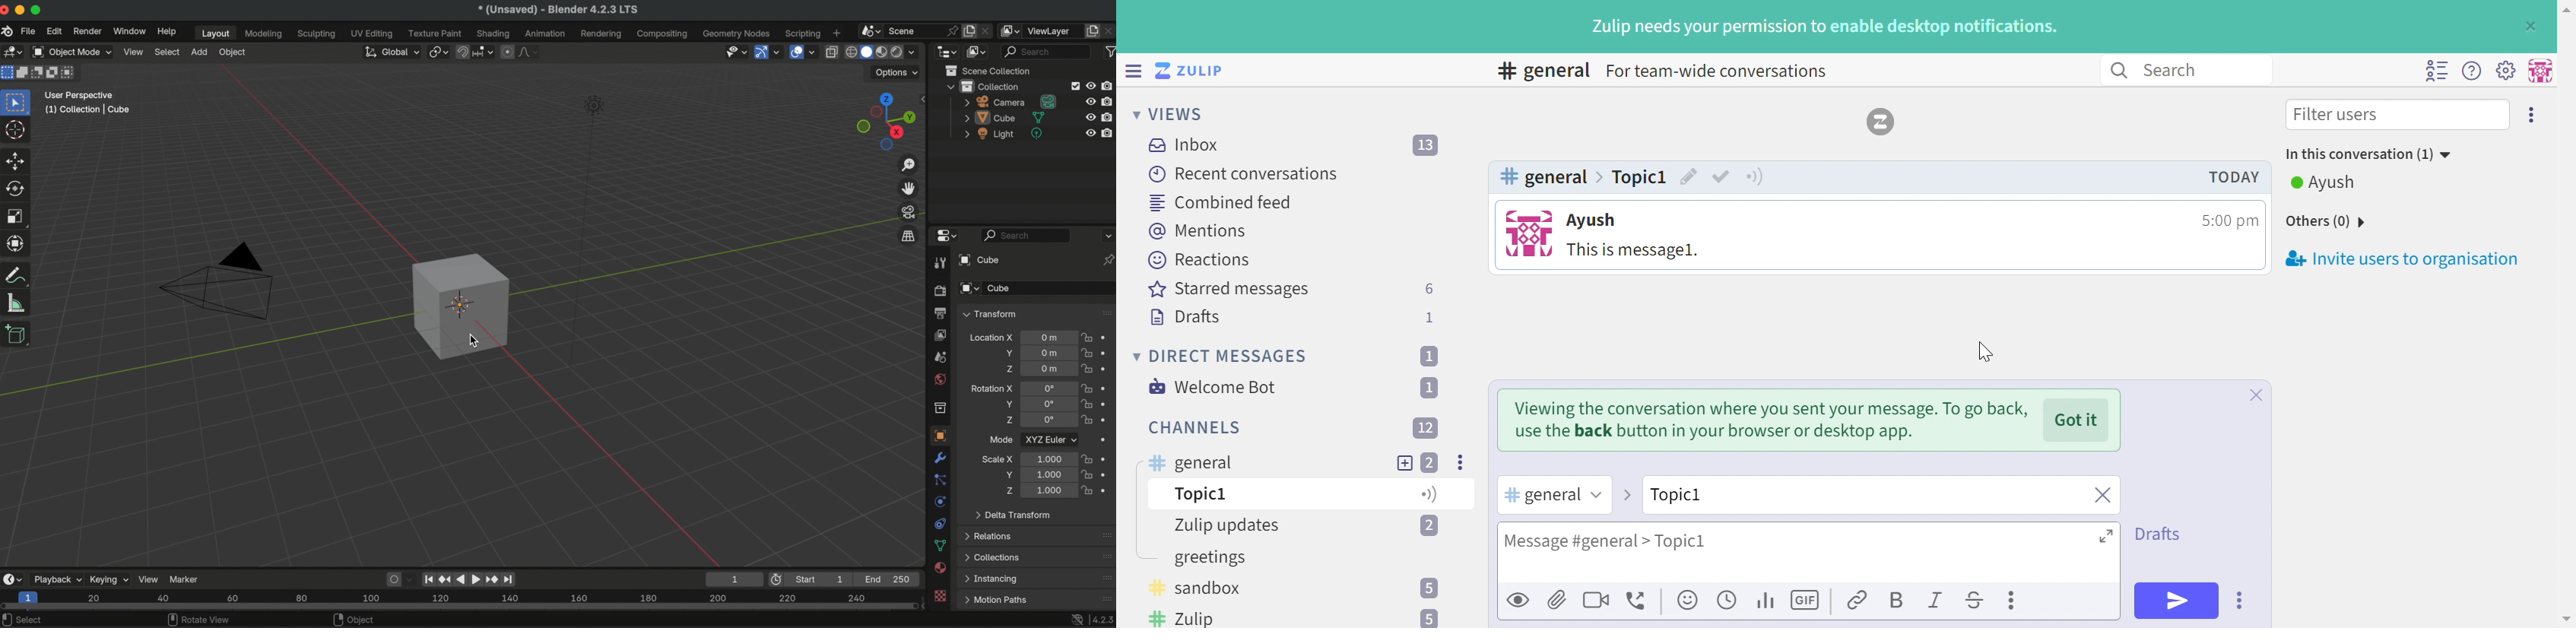  What do you see at coordinates (1053, 31) in the screenshot?
I see `view layer` at bounding box center [1053, 31].